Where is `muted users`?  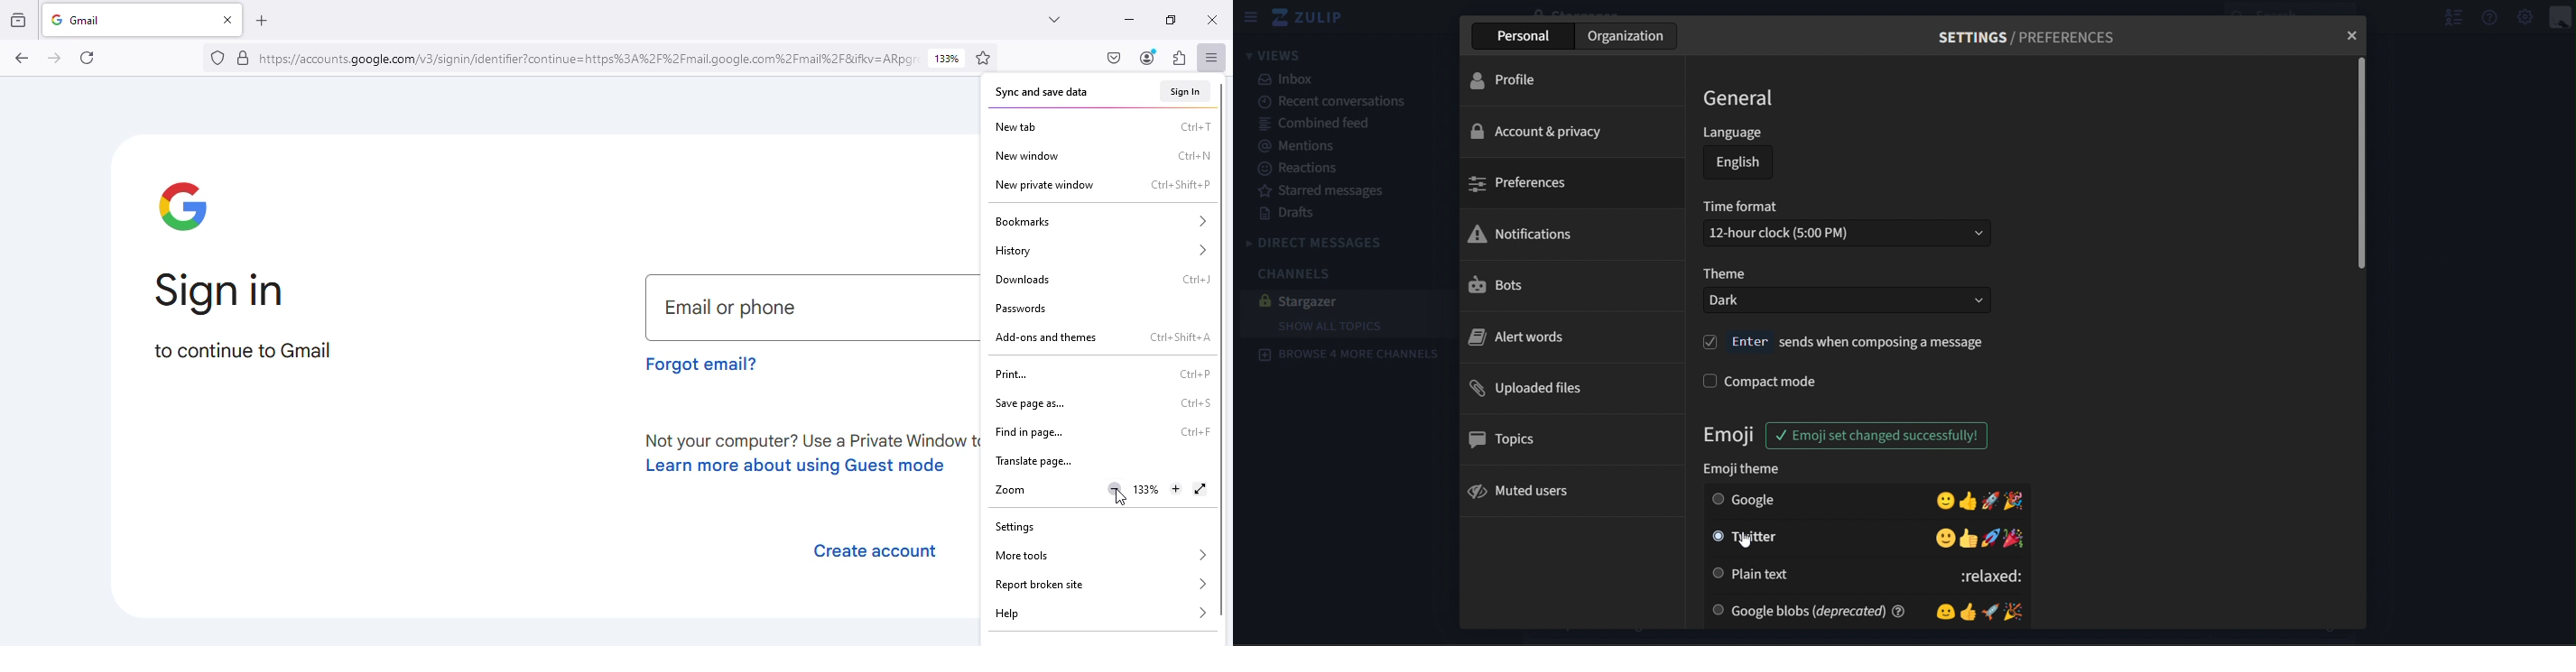
muted users is located at coordinates (1521, 491).